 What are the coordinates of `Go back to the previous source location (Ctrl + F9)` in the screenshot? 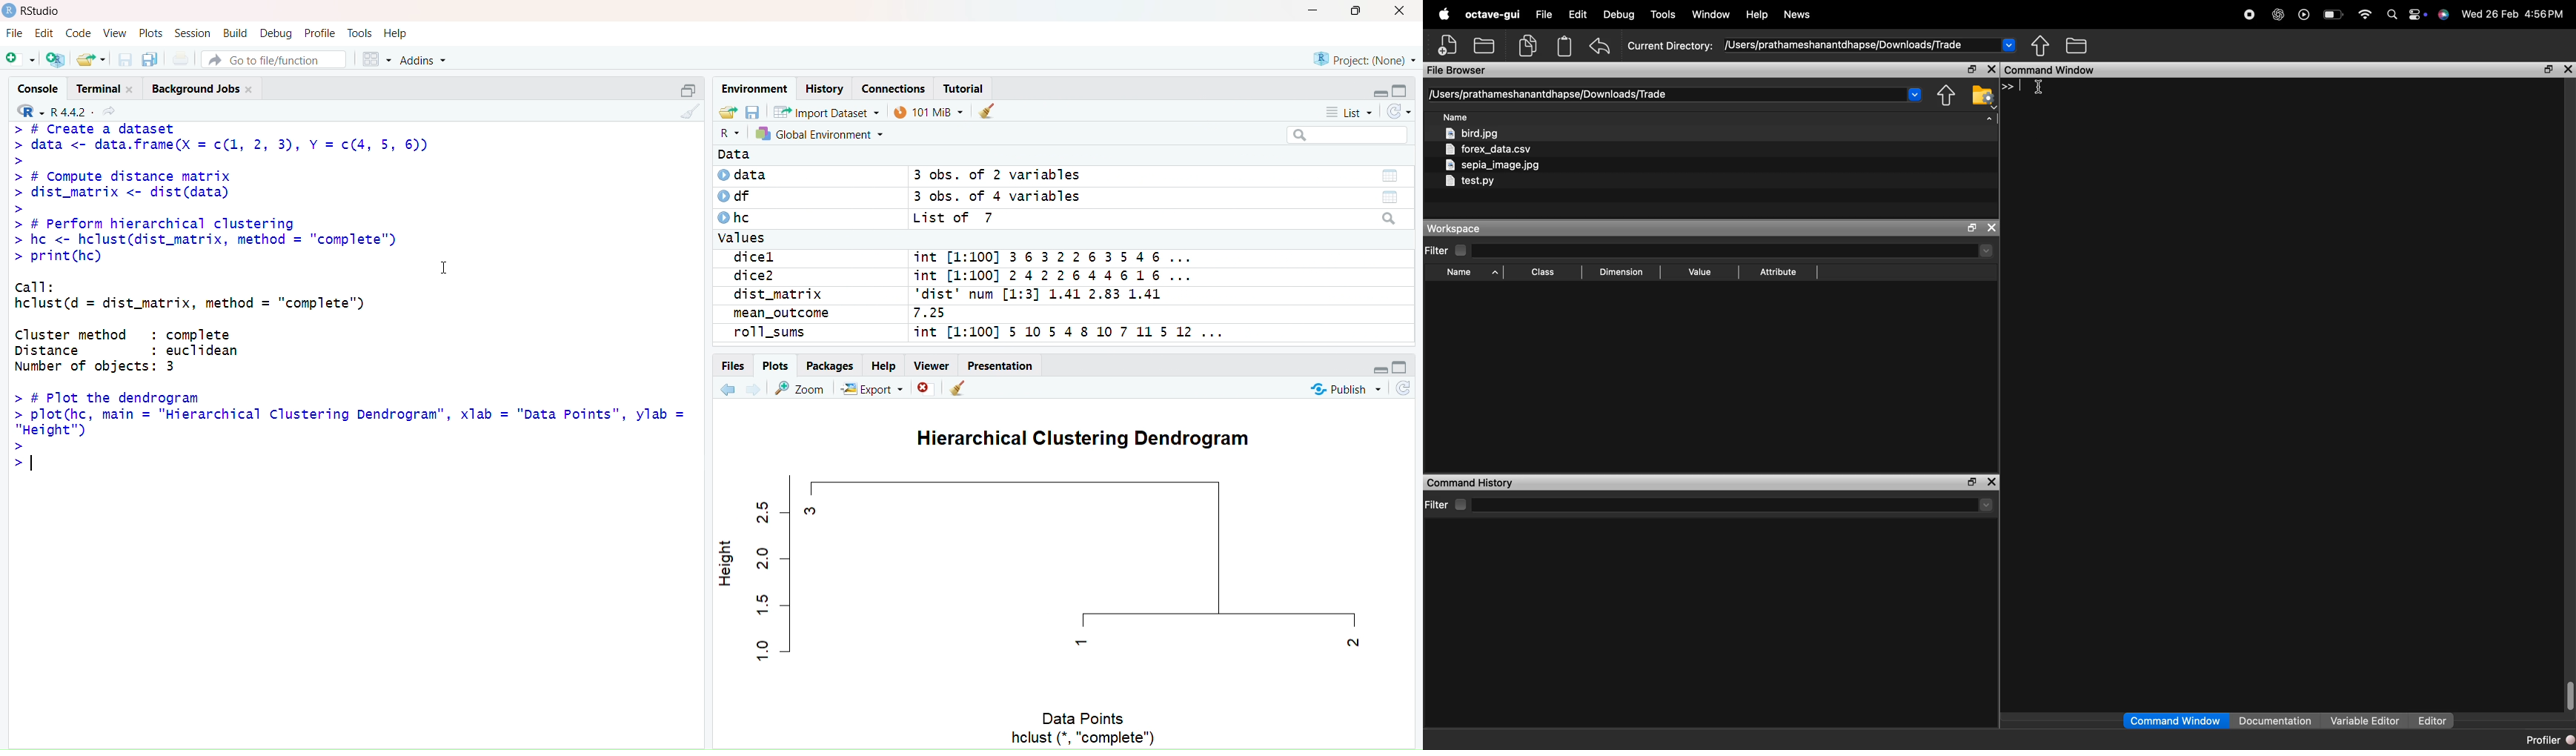 It's located at (728, 388).